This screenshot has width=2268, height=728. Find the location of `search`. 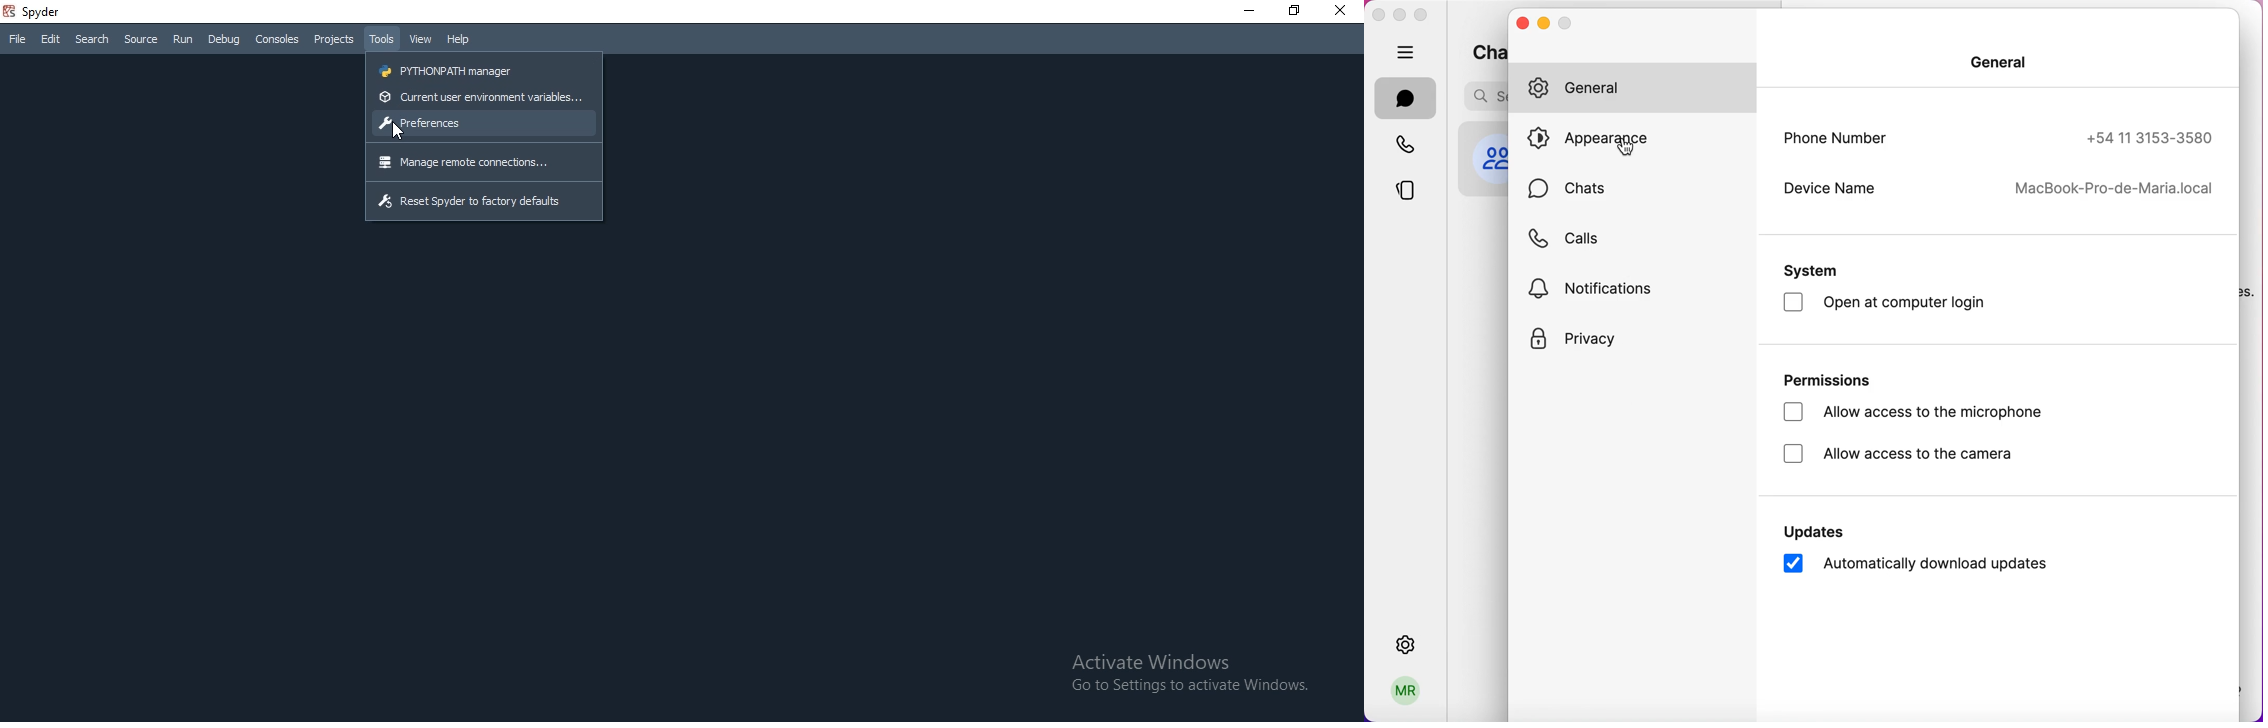

search is located at coordinates (1479, 97).